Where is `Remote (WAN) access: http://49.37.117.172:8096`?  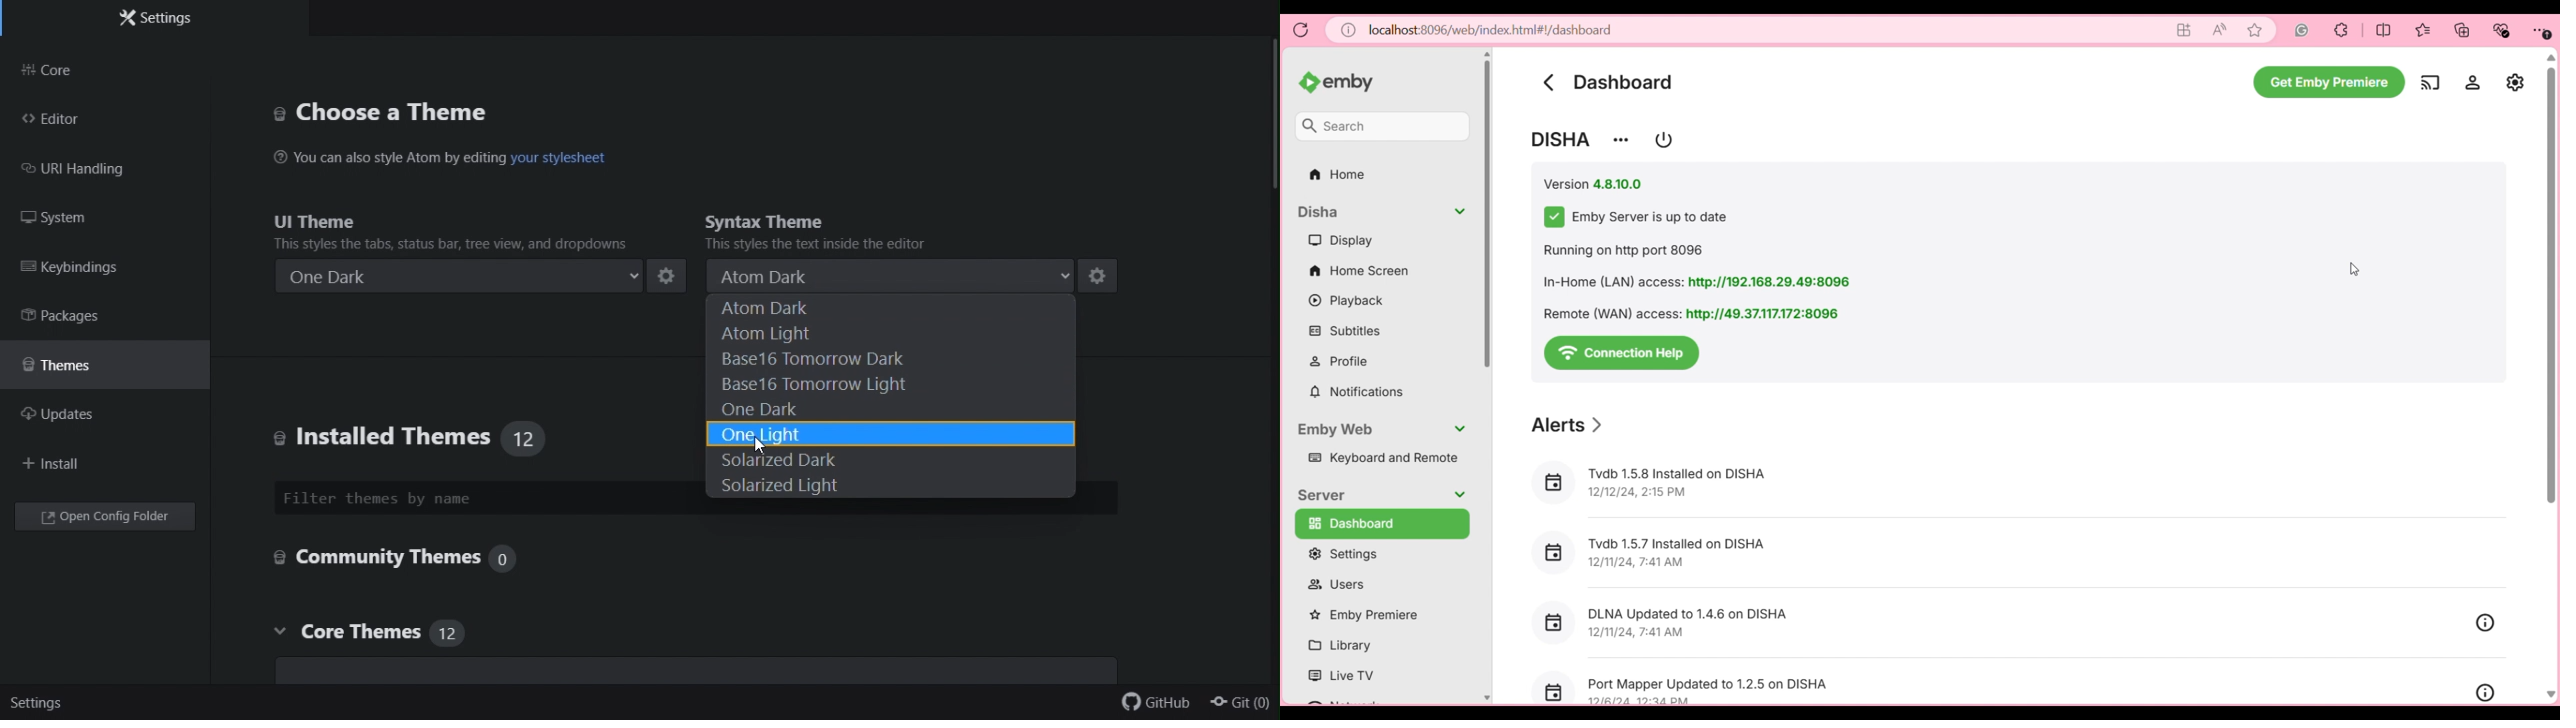
Remote (WAN) access: http://49.37.117.172:8096 is located at coordinates (1691, 313).